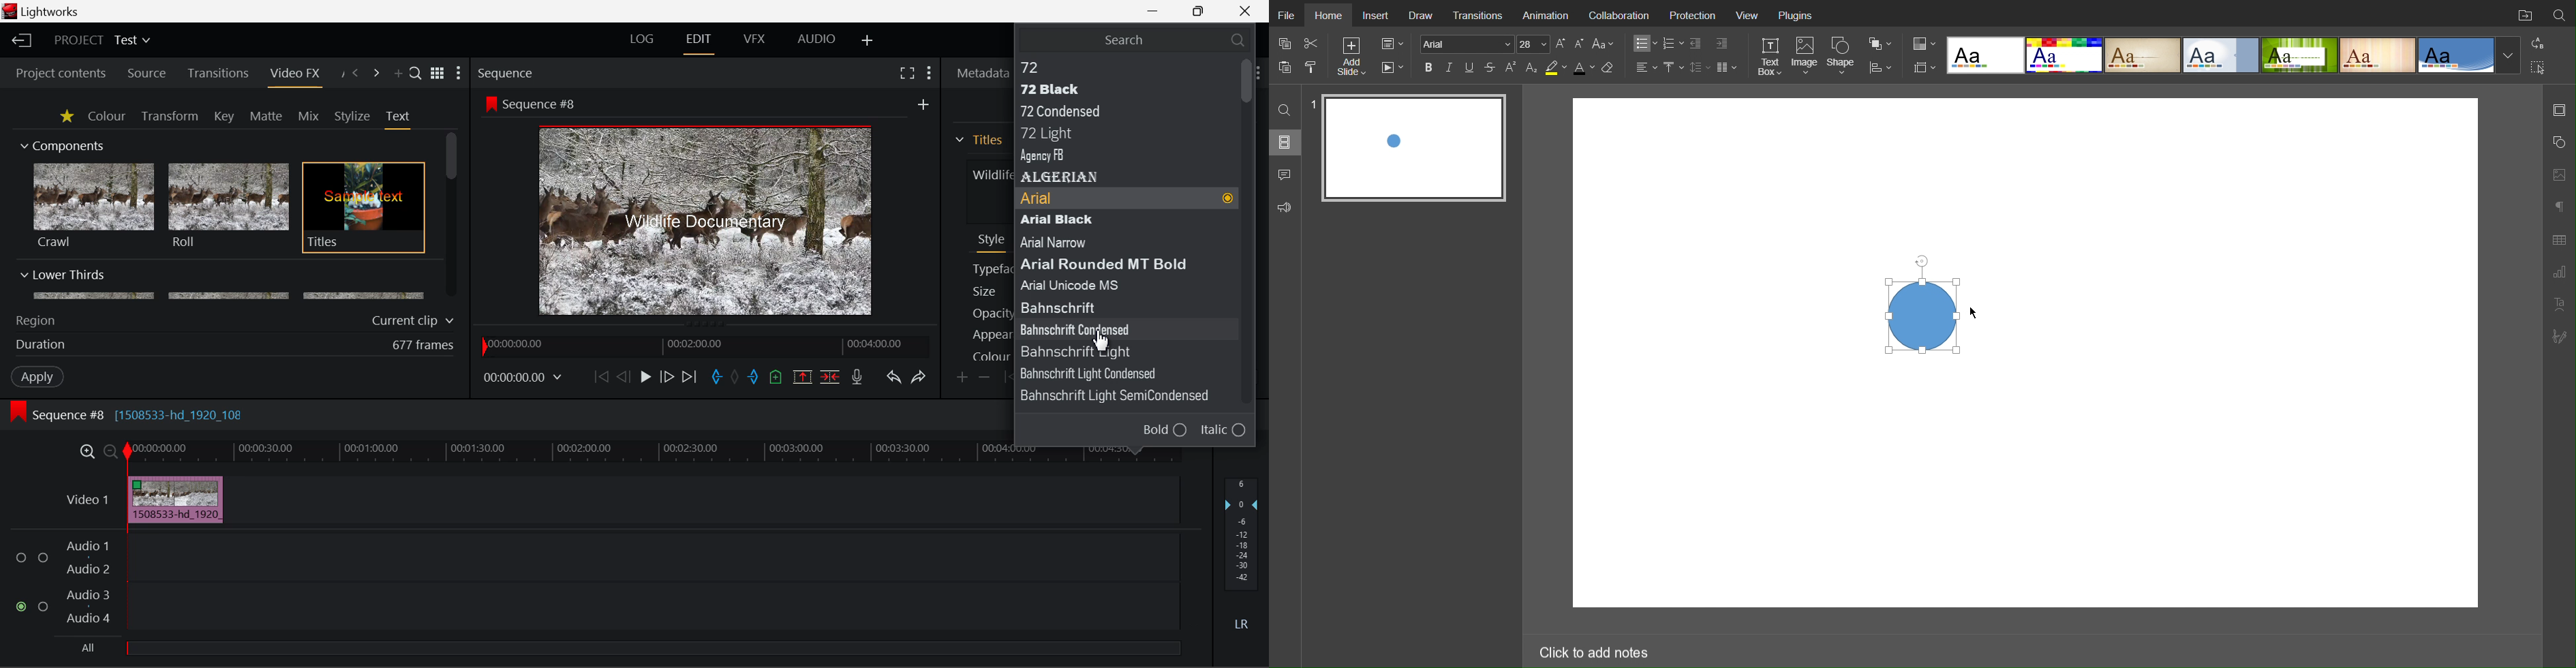 The width and height of the screenshot is (2576, 672). I want to click on 677 frames, so click(424, 346).